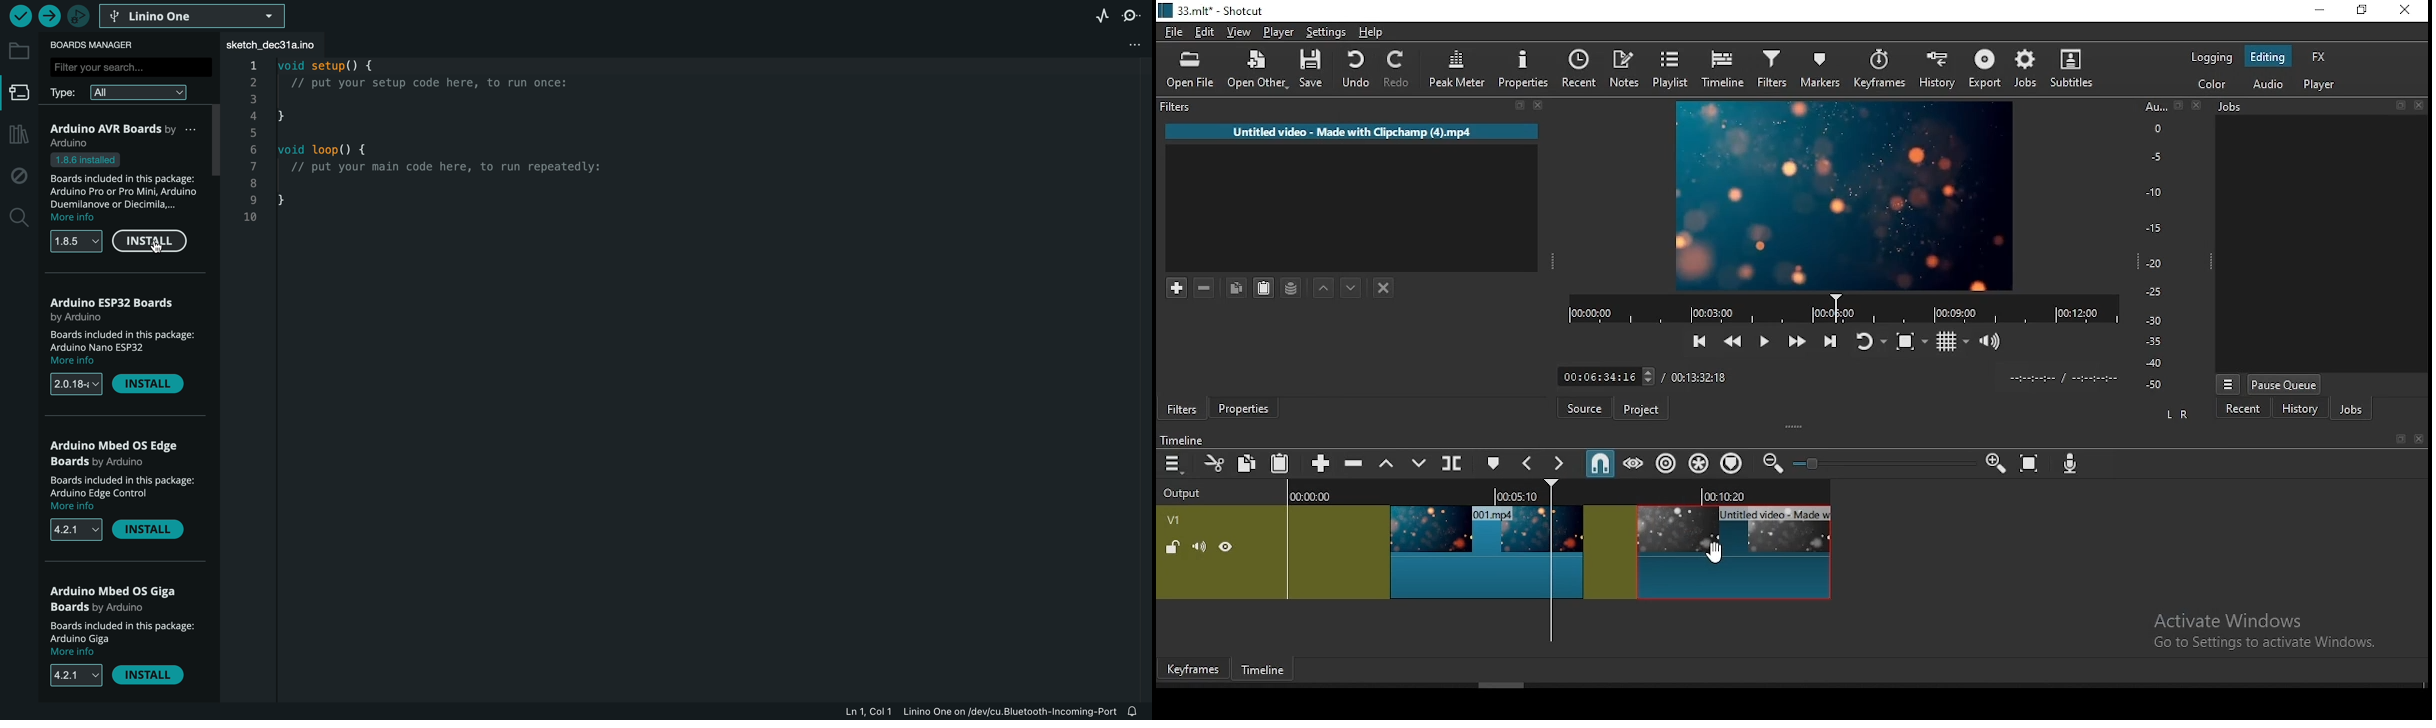  I want to click on audio bar, so click(2154, 246).